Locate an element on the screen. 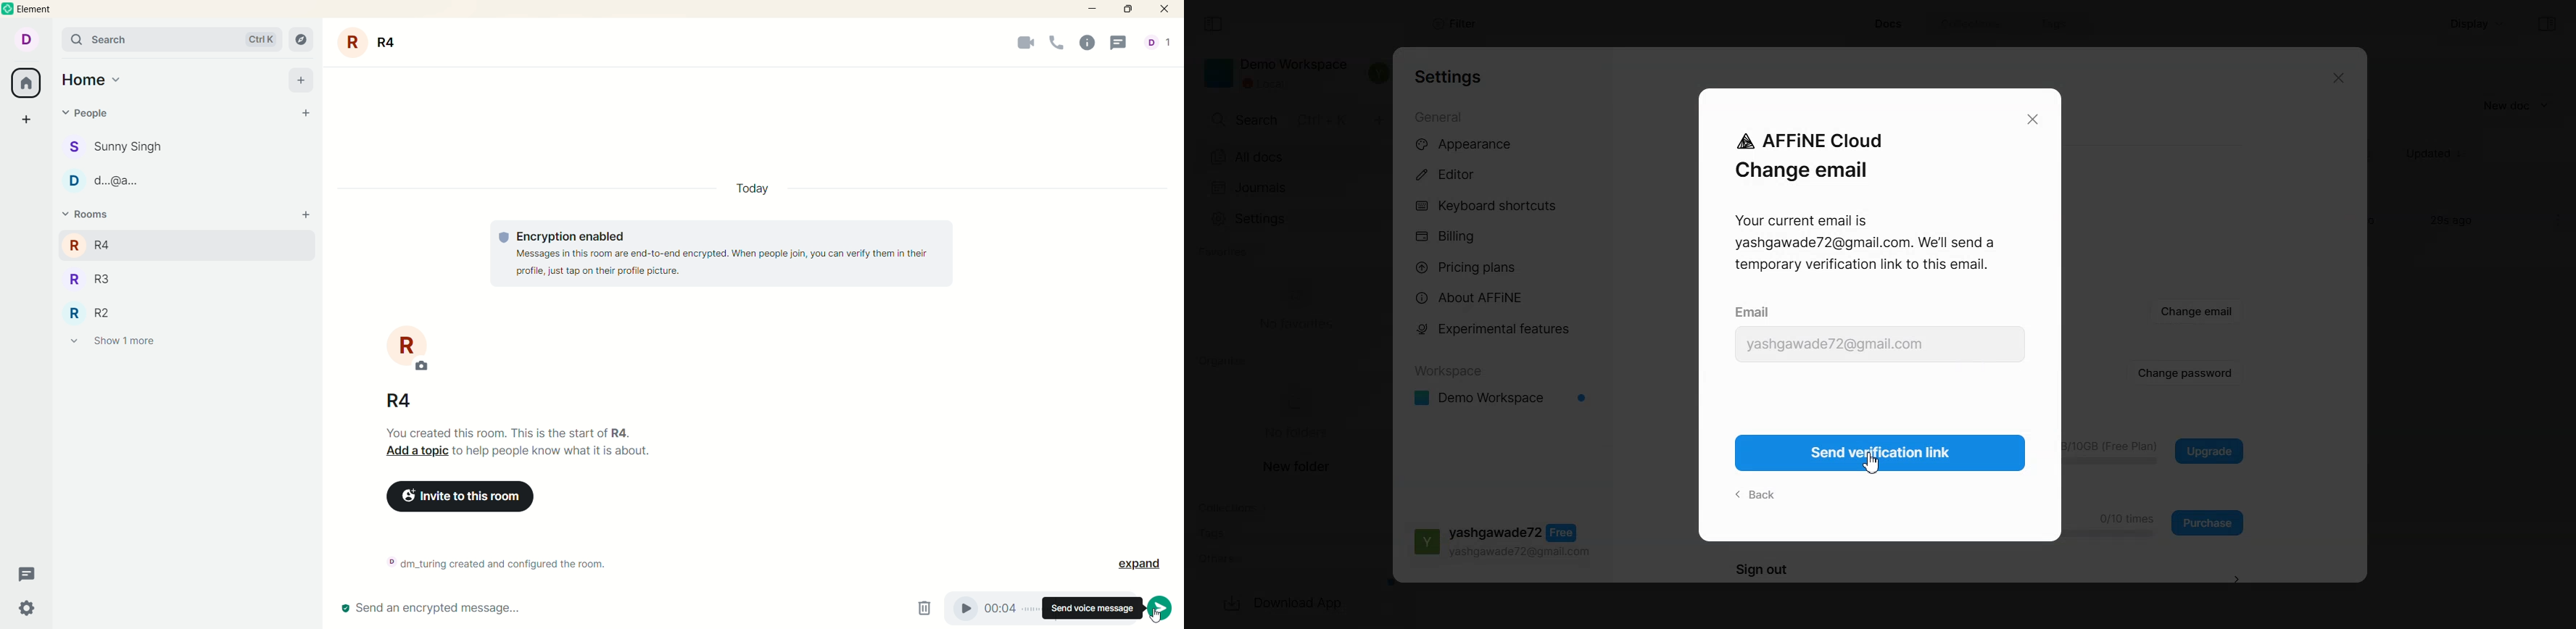  Appearance is located at coordinates (1504, 143).